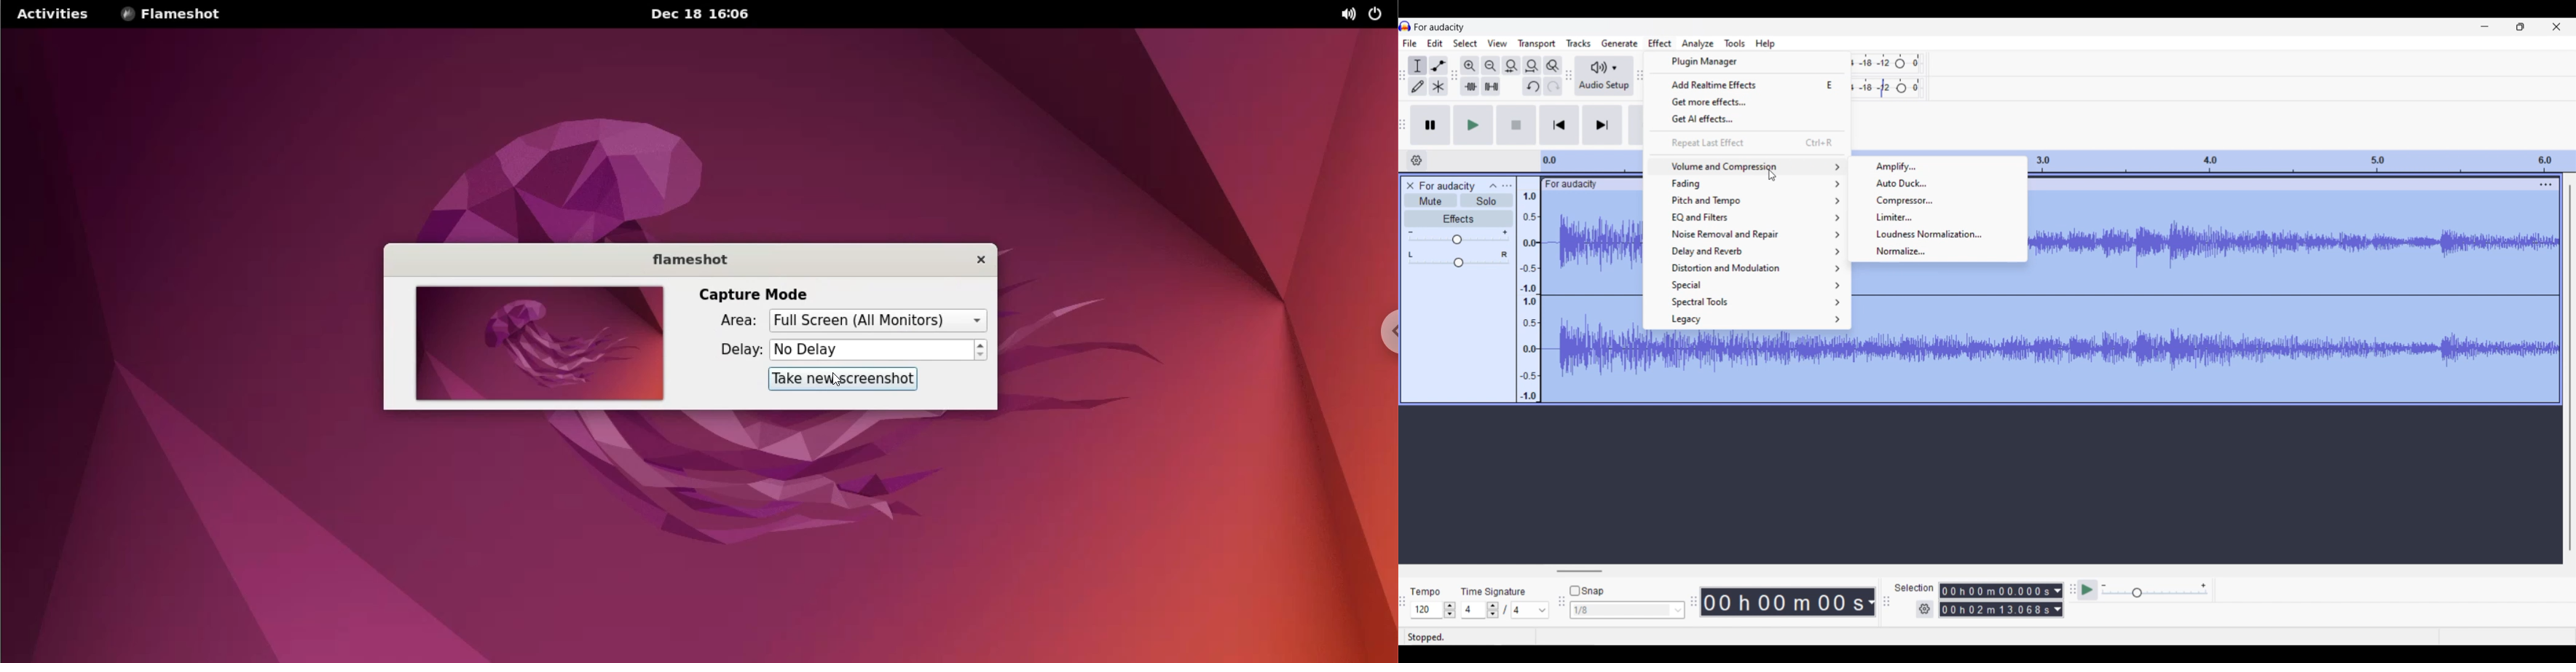 This screenshot has width=2576, height=672. Describe the element at coordinates (1418, 66) in the screenshot. I see `Selection tool` at that location.